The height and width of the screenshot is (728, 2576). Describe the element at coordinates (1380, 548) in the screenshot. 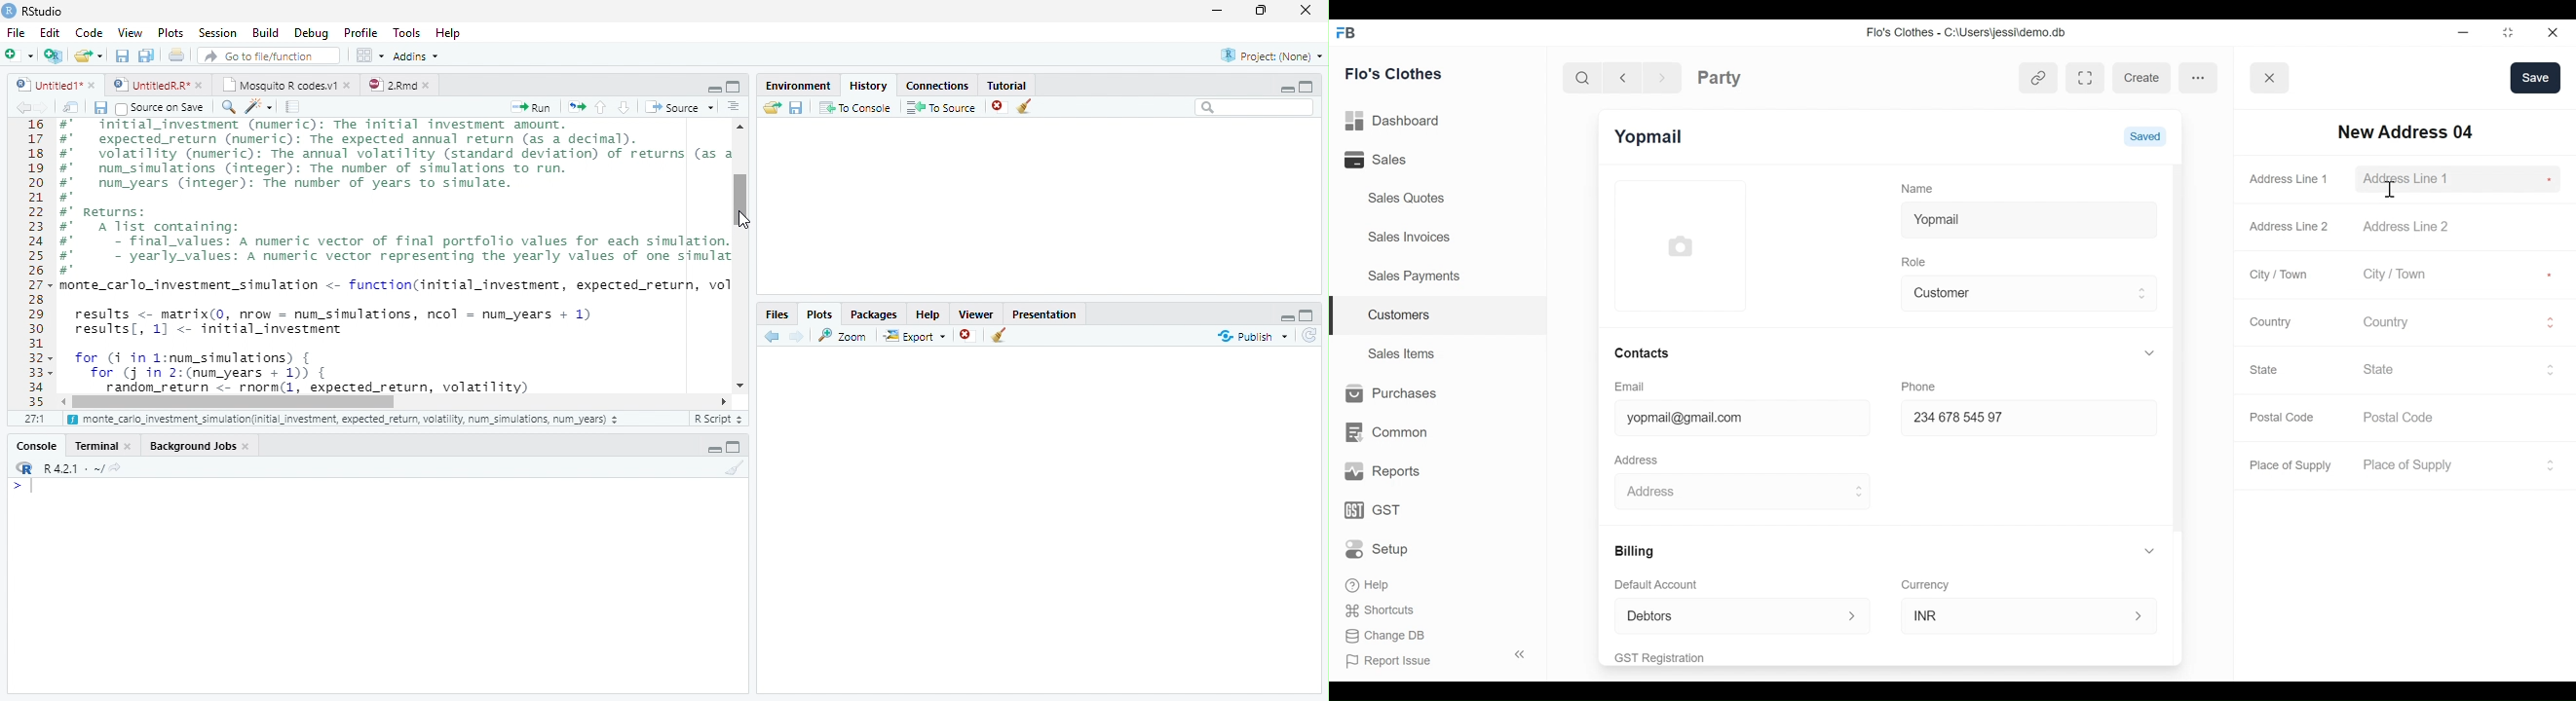

I see `Setup` at that location.